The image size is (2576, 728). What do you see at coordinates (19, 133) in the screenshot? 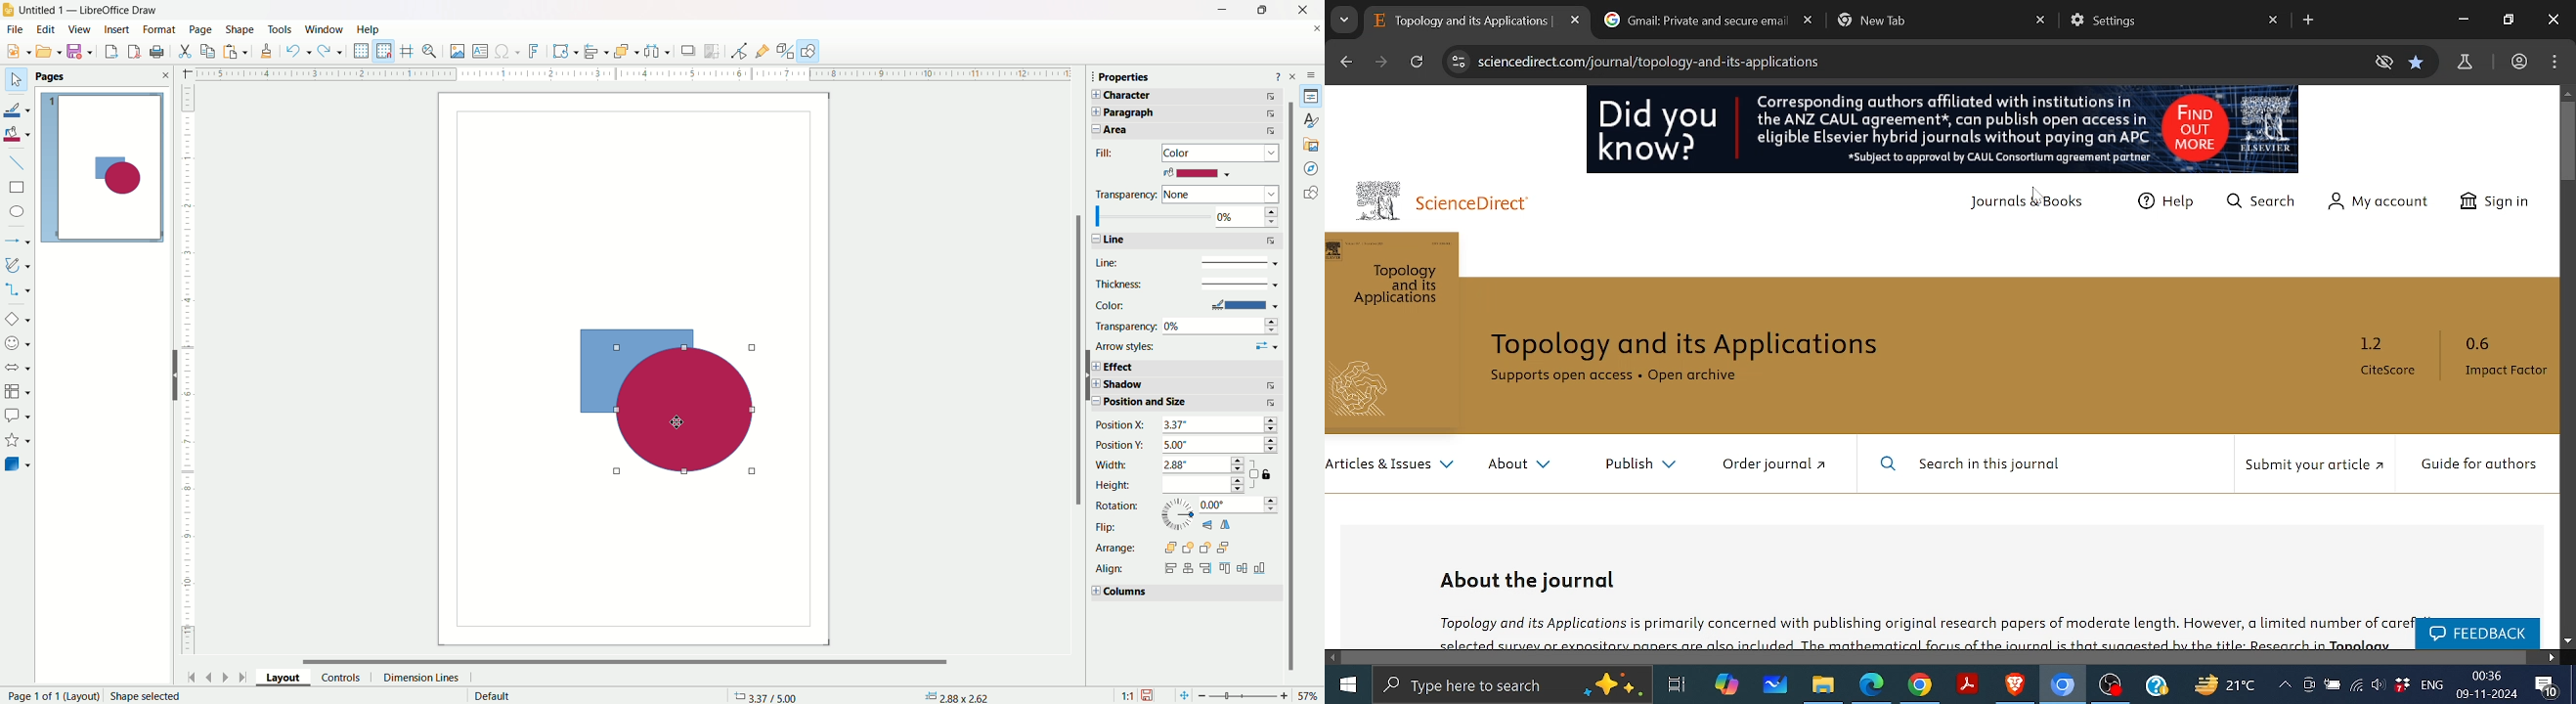
I see `fill color` at bounding box center [19, 133].